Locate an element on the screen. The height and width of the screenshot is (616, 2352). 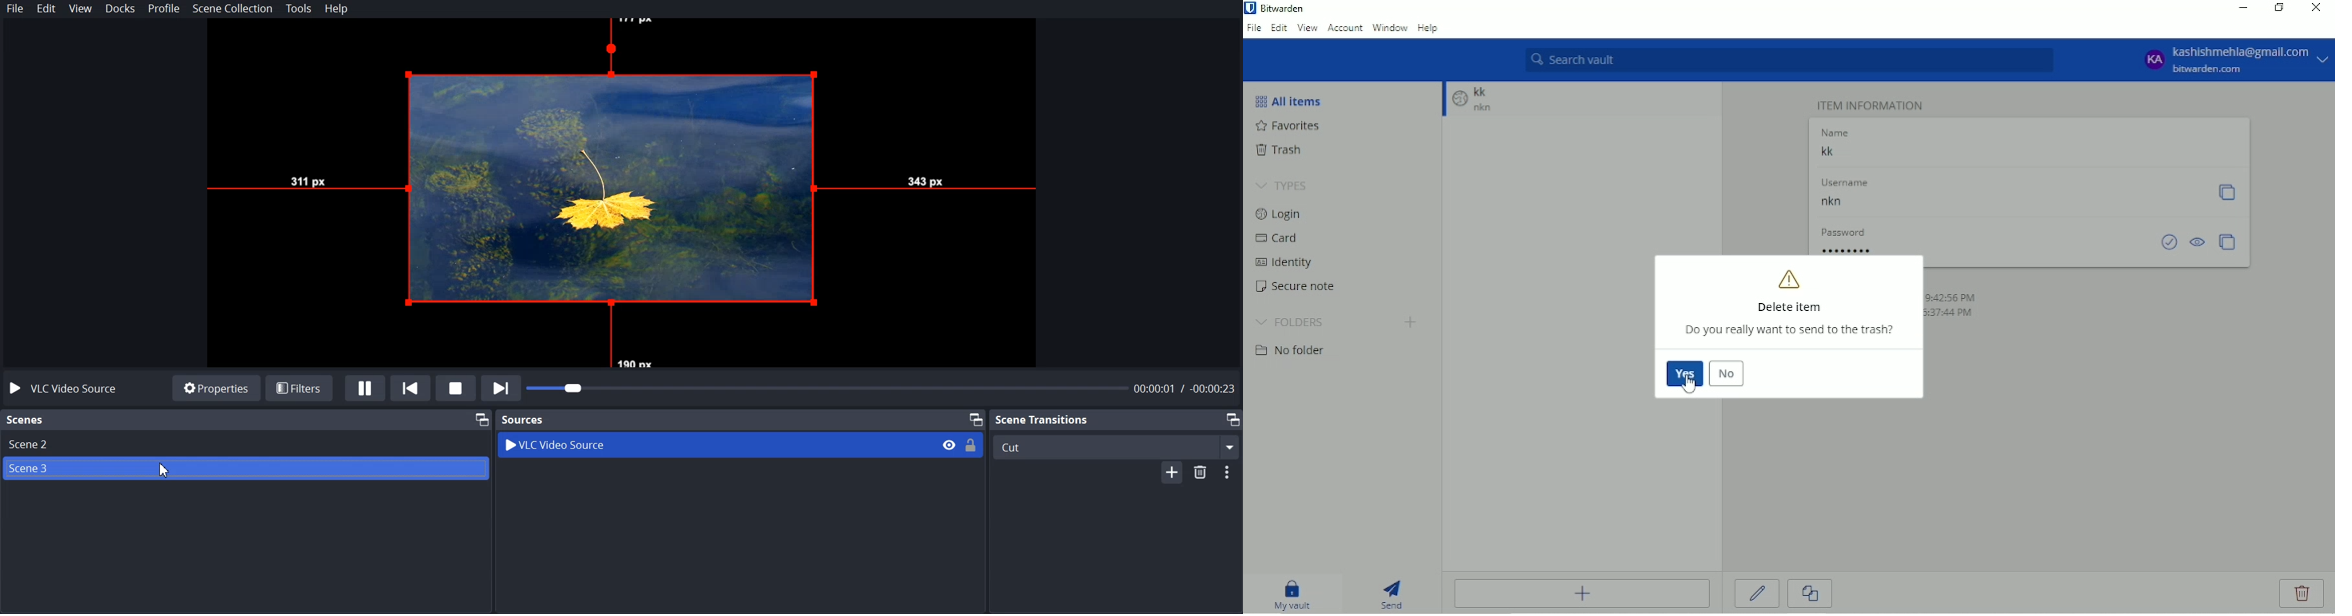
Trash is located at coordinates (1281, 150).